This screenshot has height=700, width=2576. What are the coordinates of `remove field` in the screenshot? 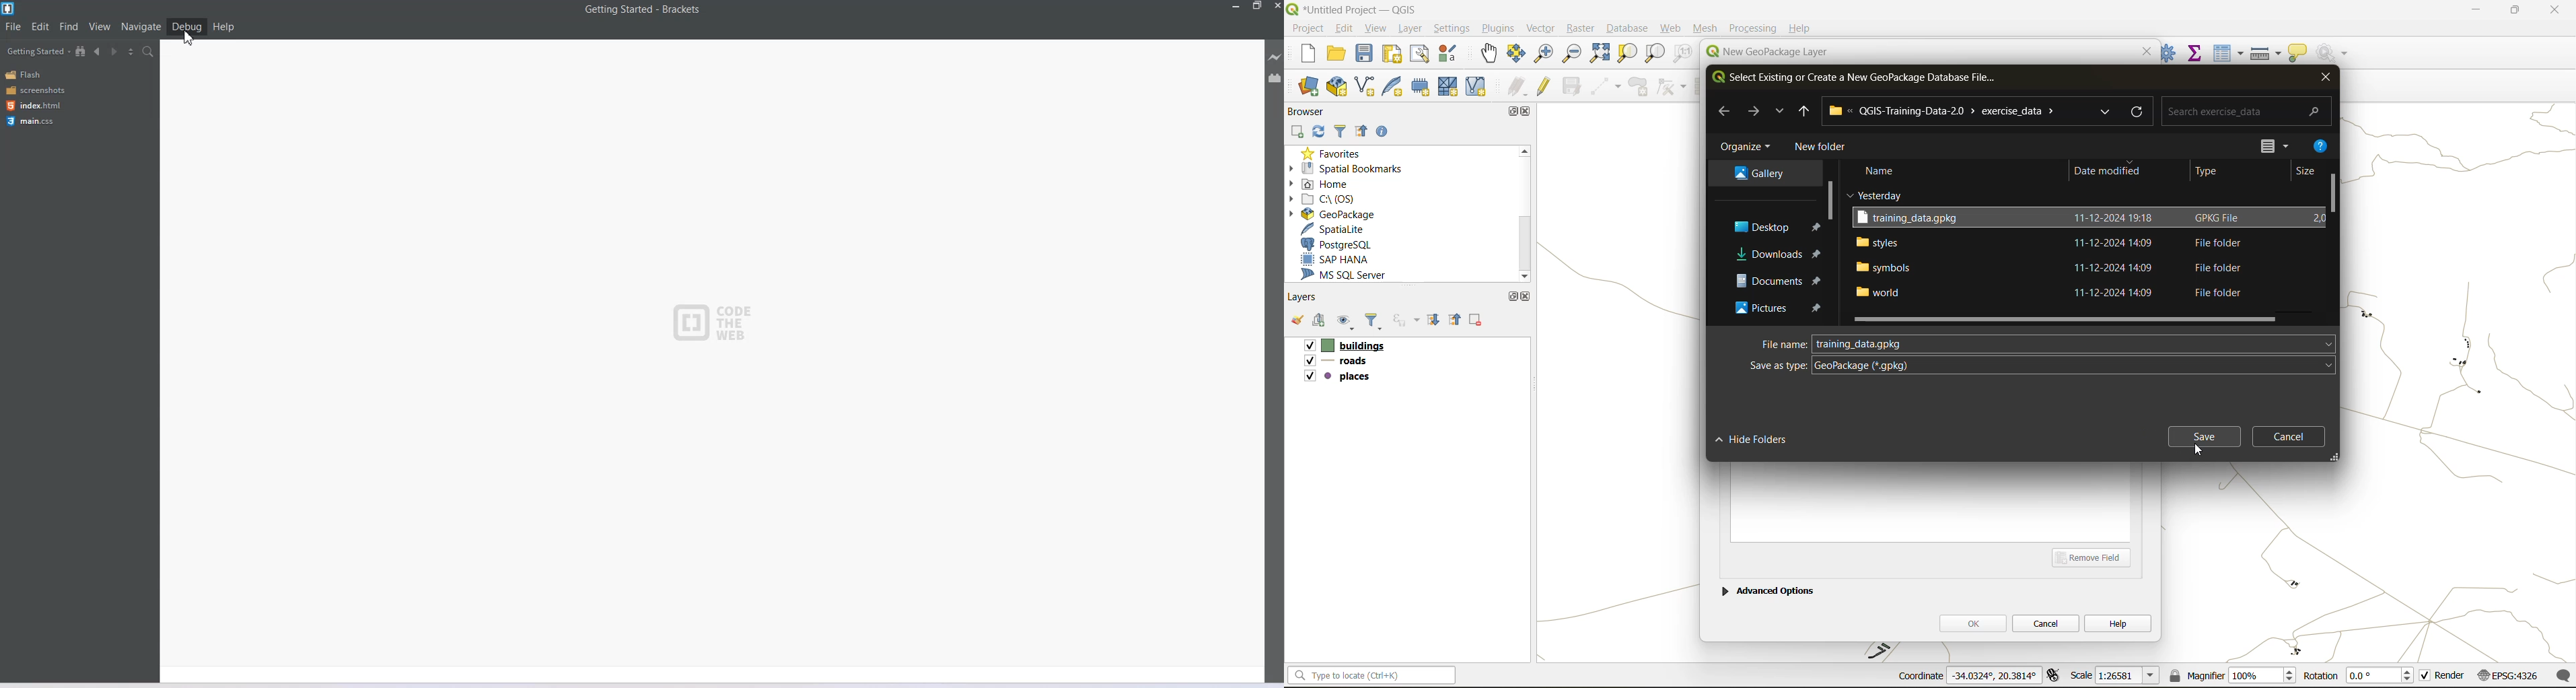 It's located at (2096, 557).